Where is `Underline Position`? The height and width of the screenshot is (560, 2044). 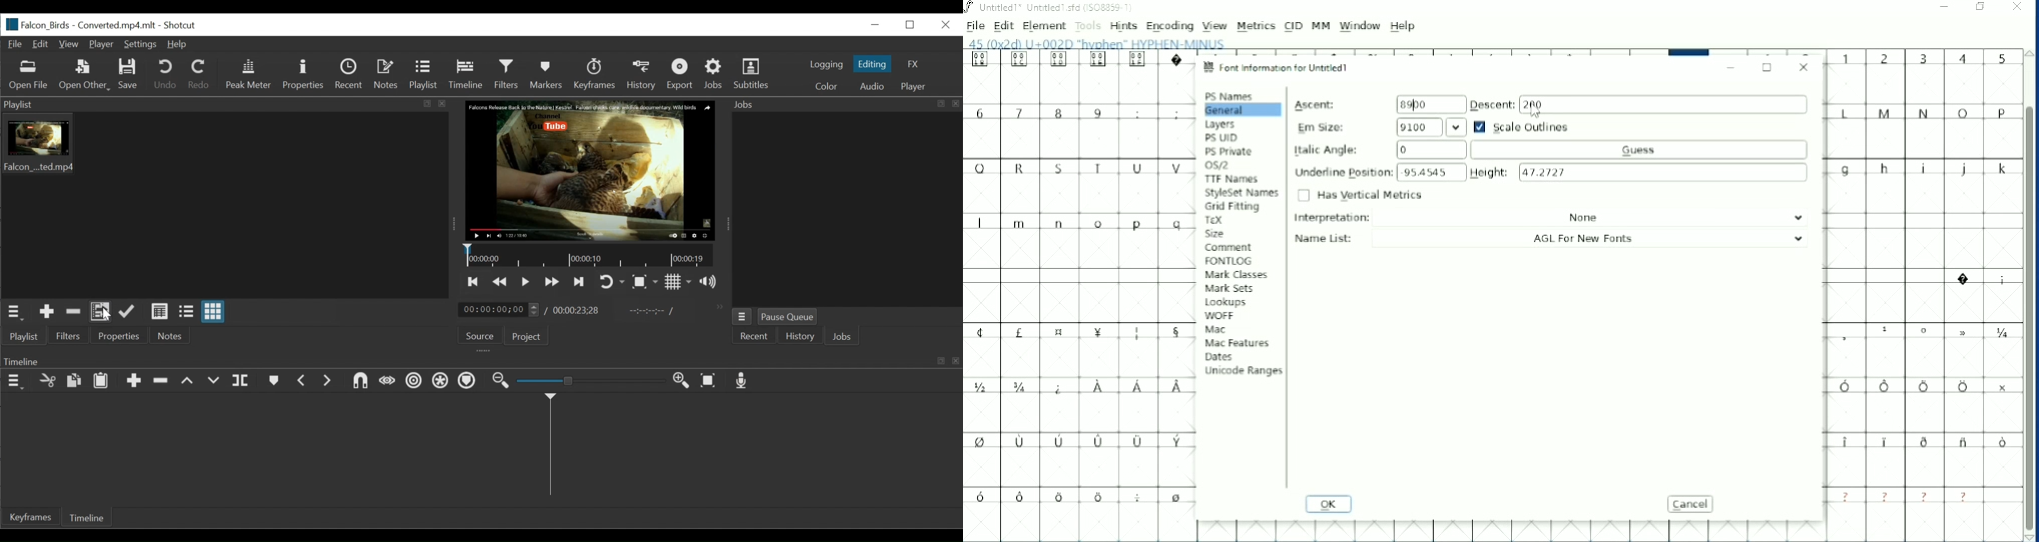 Underline Position is located at coordinates (1379, 172).